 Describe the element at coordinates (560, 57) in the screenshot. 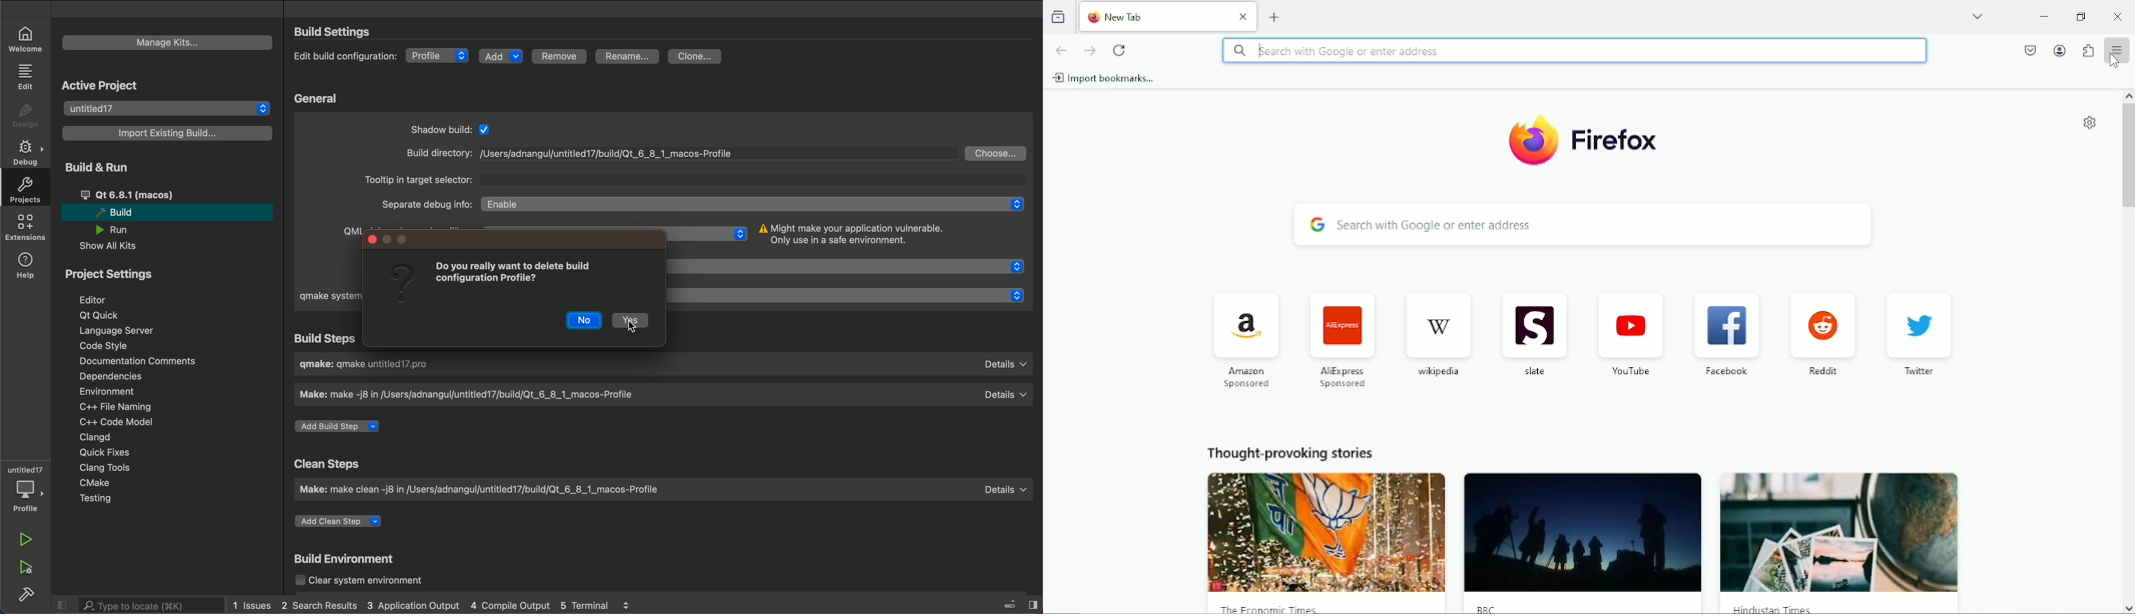

I see `remove` at that location.